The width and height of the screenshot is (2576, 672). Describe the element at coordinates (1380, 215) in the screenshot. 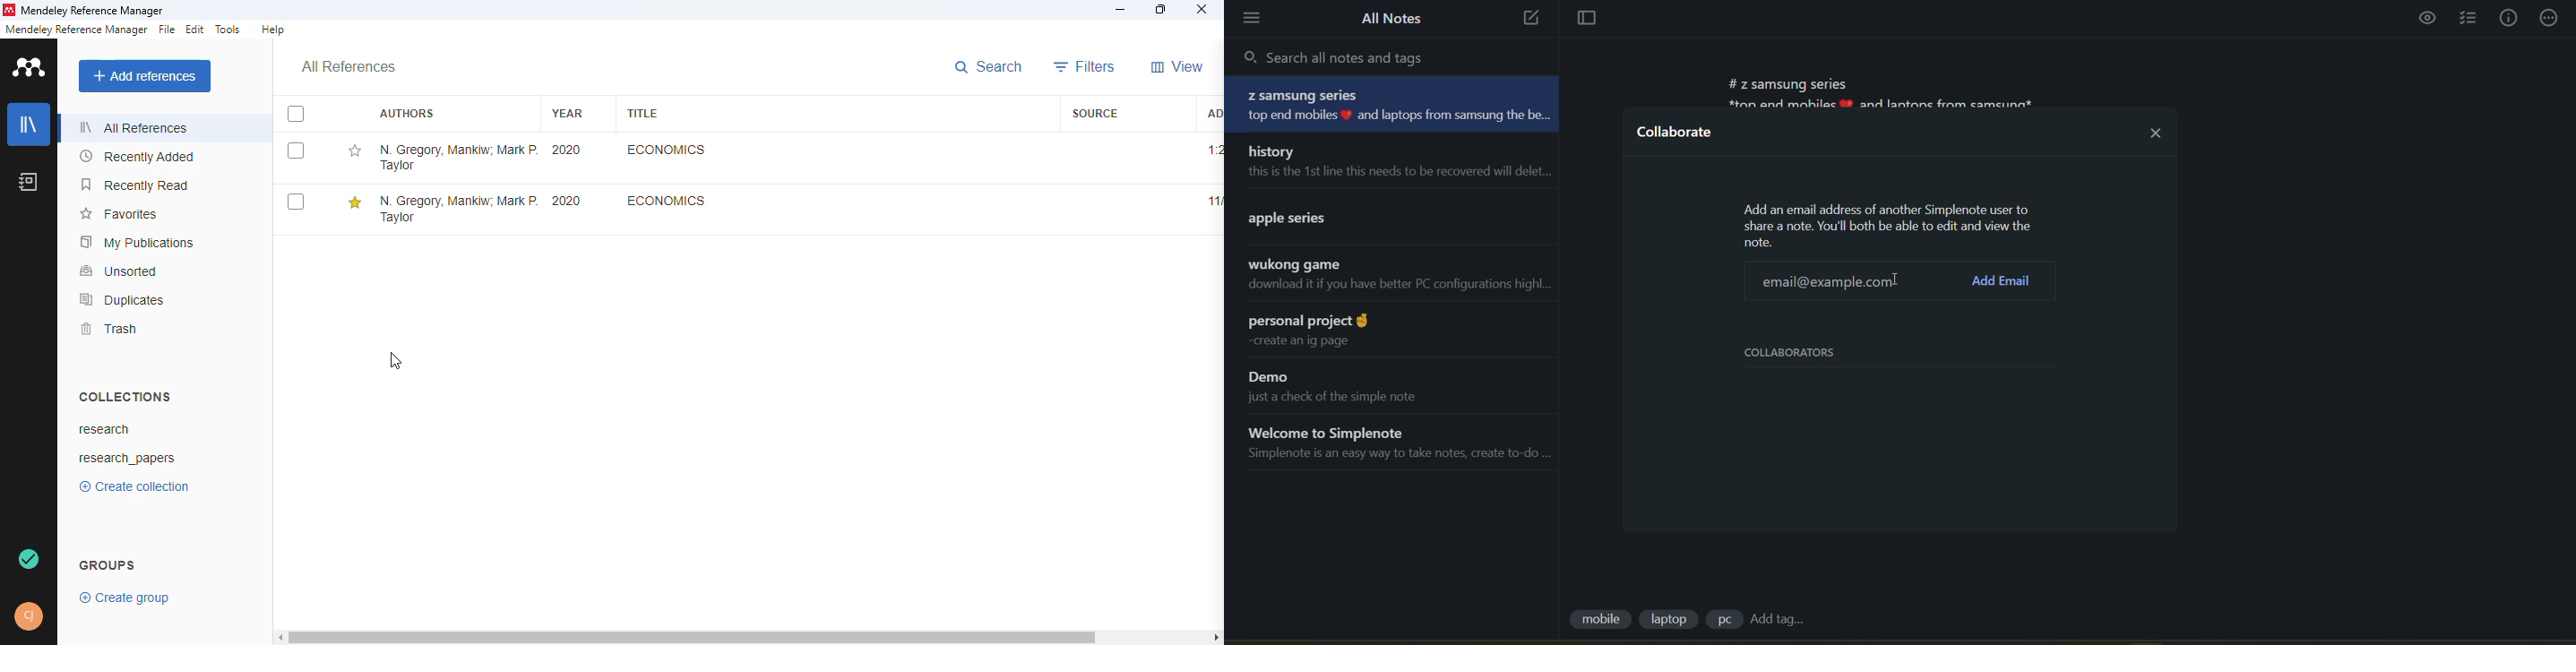

I see `note title and preview` at that location.